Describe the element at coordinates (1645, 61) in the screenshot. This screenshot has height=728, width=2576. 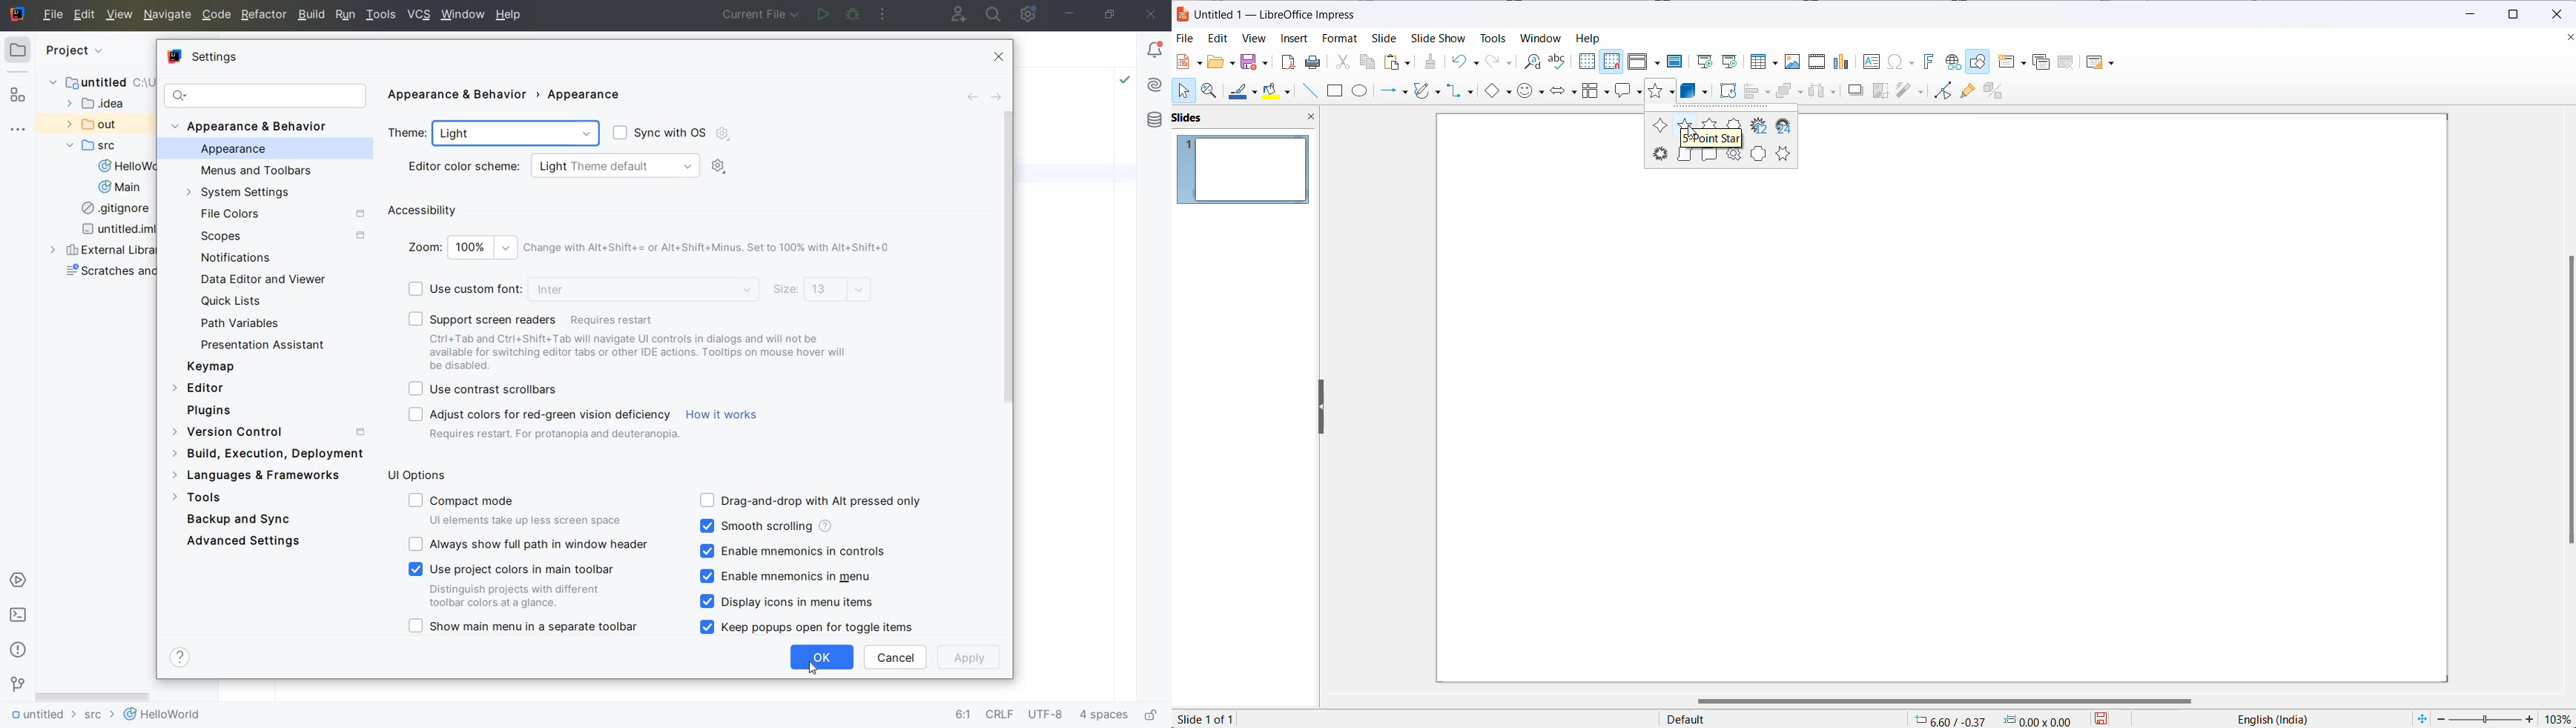
I see `display views` at that location.